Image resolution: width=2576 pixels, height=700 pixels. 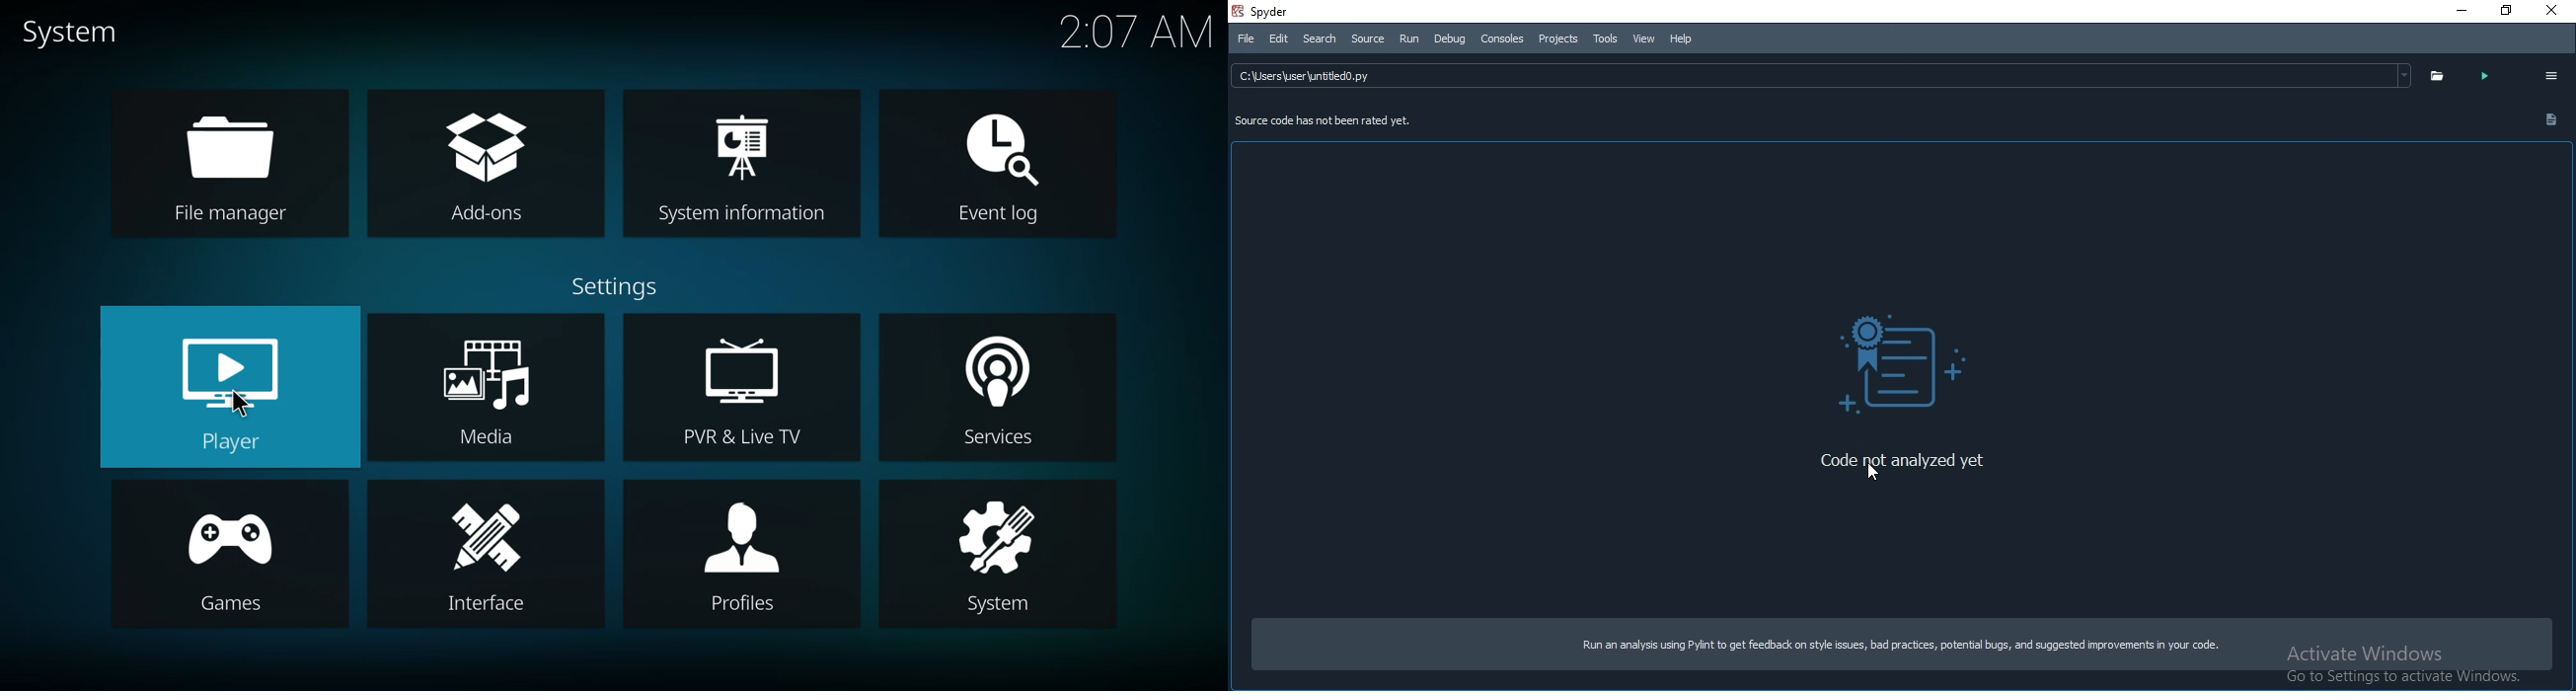 I want to click on search, so click(x=1317, y=38).